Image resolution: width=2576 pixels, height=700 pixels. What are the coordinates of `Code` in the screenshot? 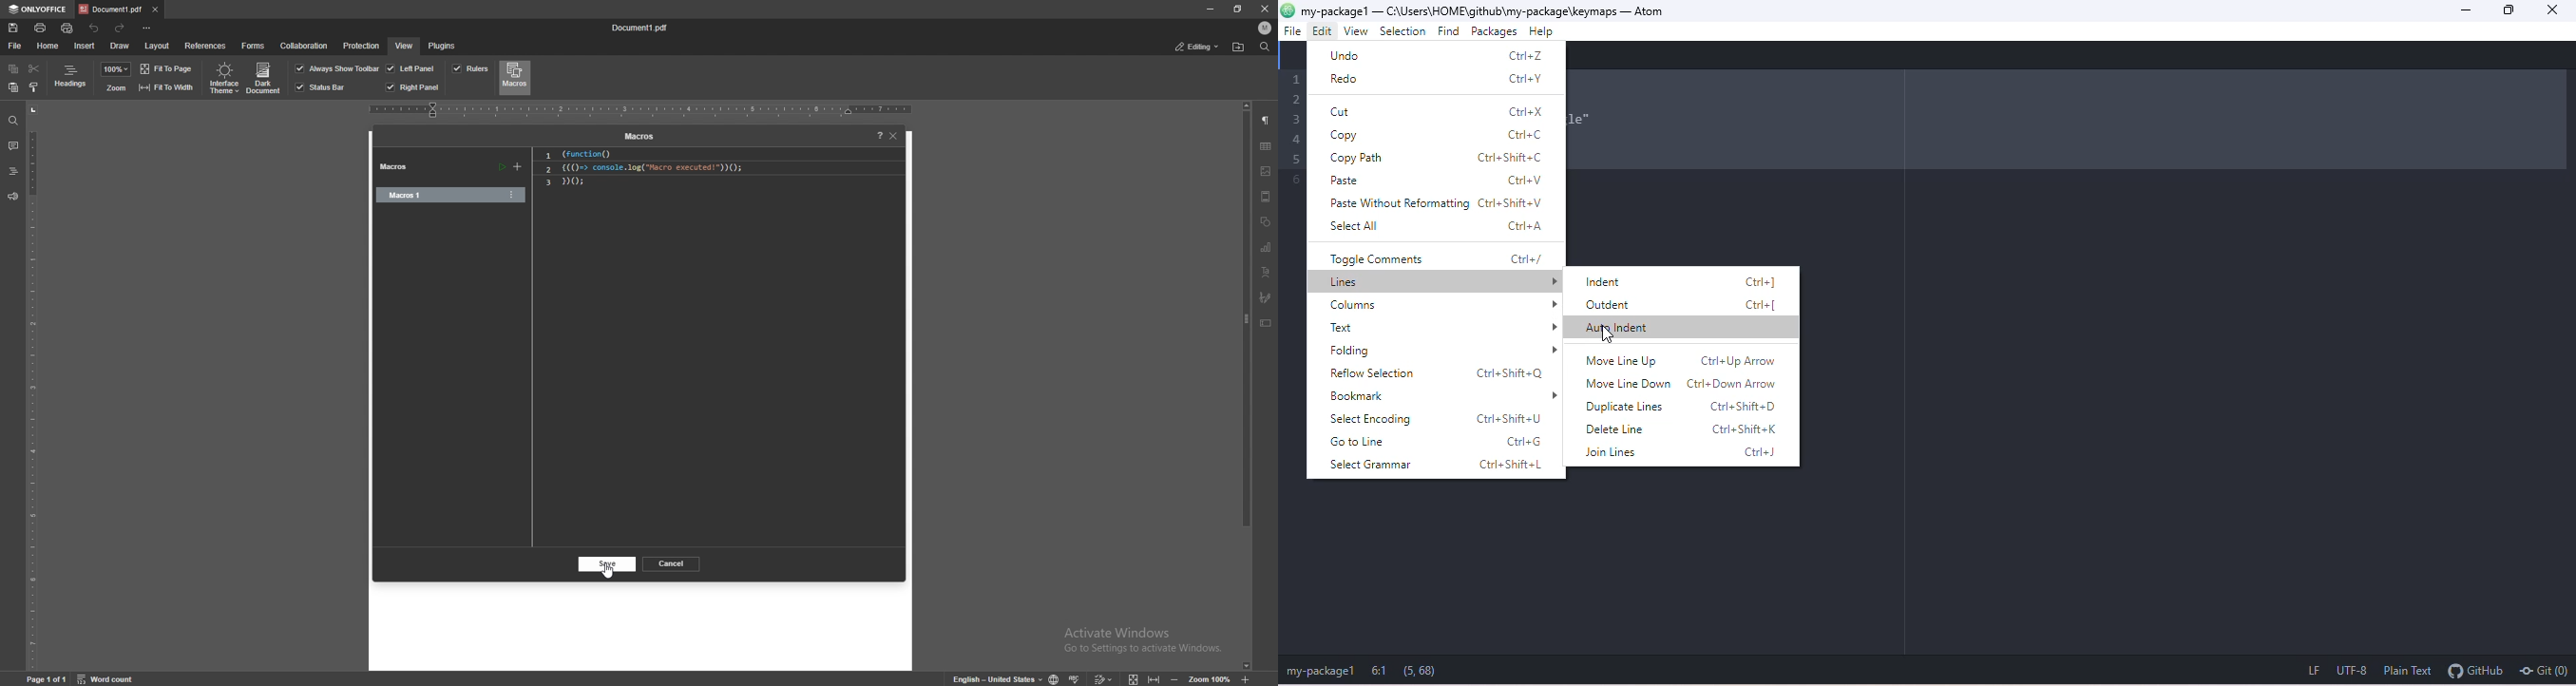 It's located at (645, 168).